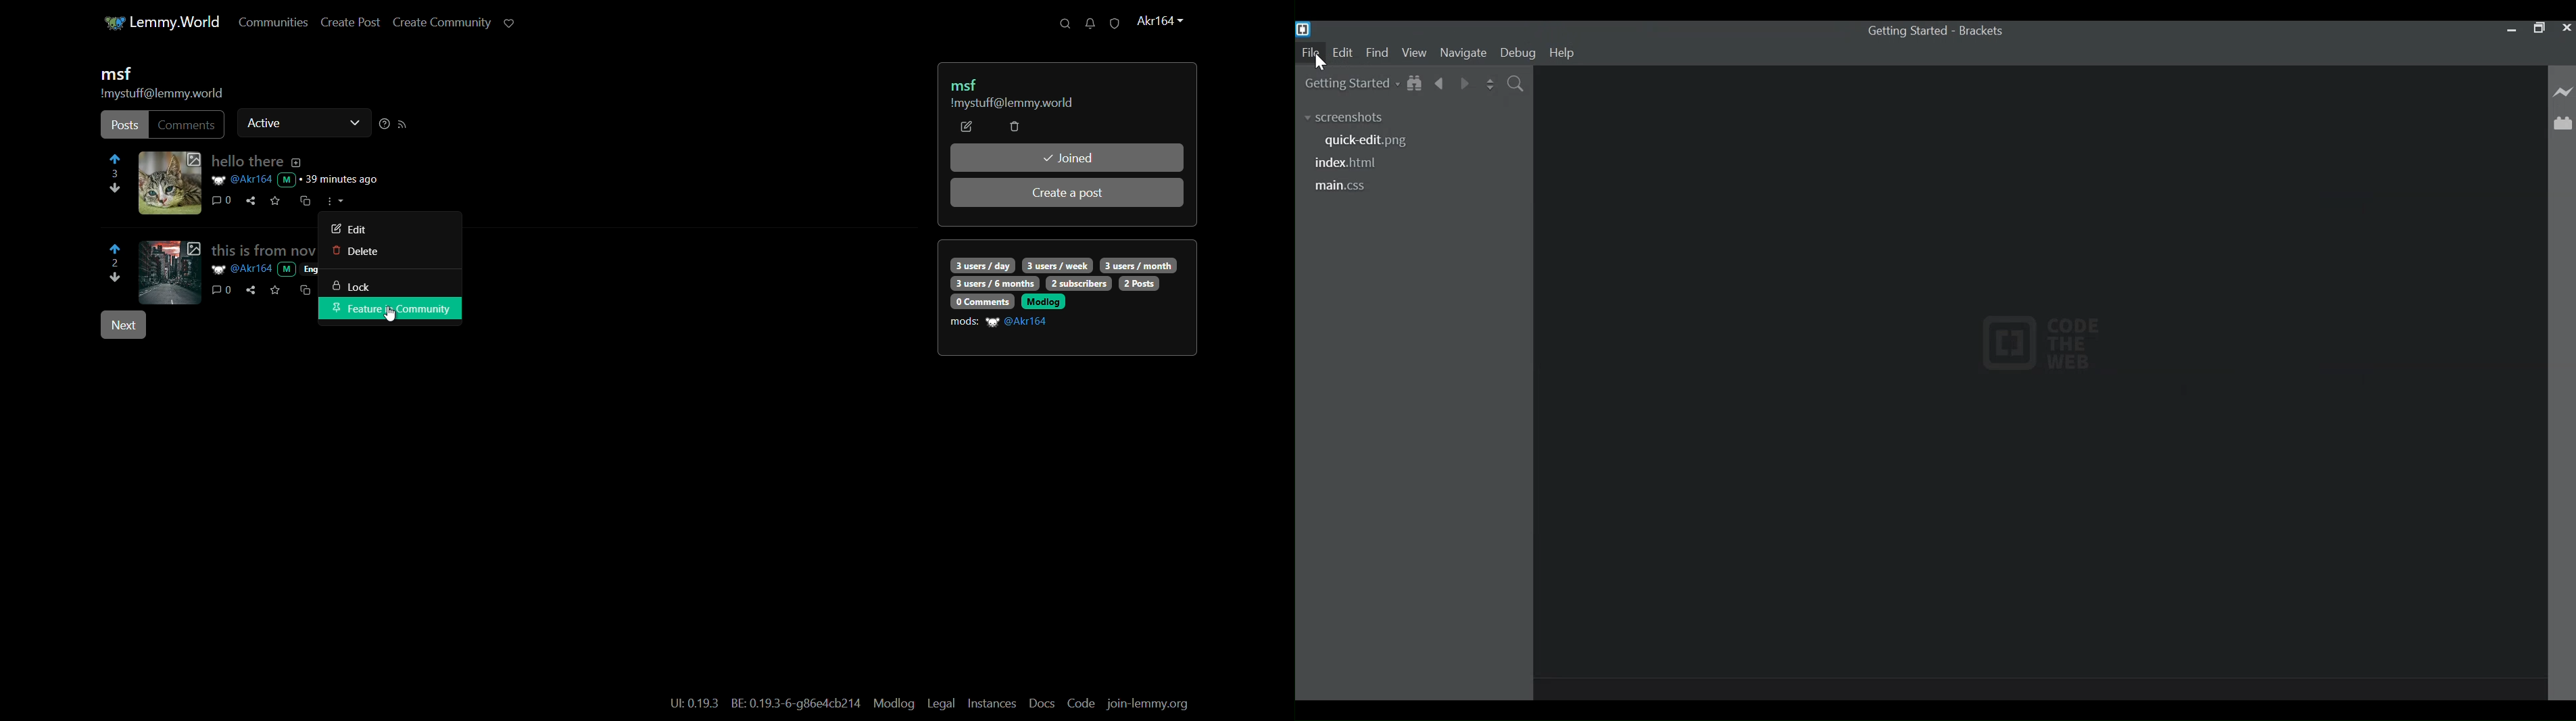 The height and width of the screenshot is (728, 2576). What do you see at coordinates (1140, 283) in the screenshot?
I see `2 posts` at bounding box center [1140, 283].